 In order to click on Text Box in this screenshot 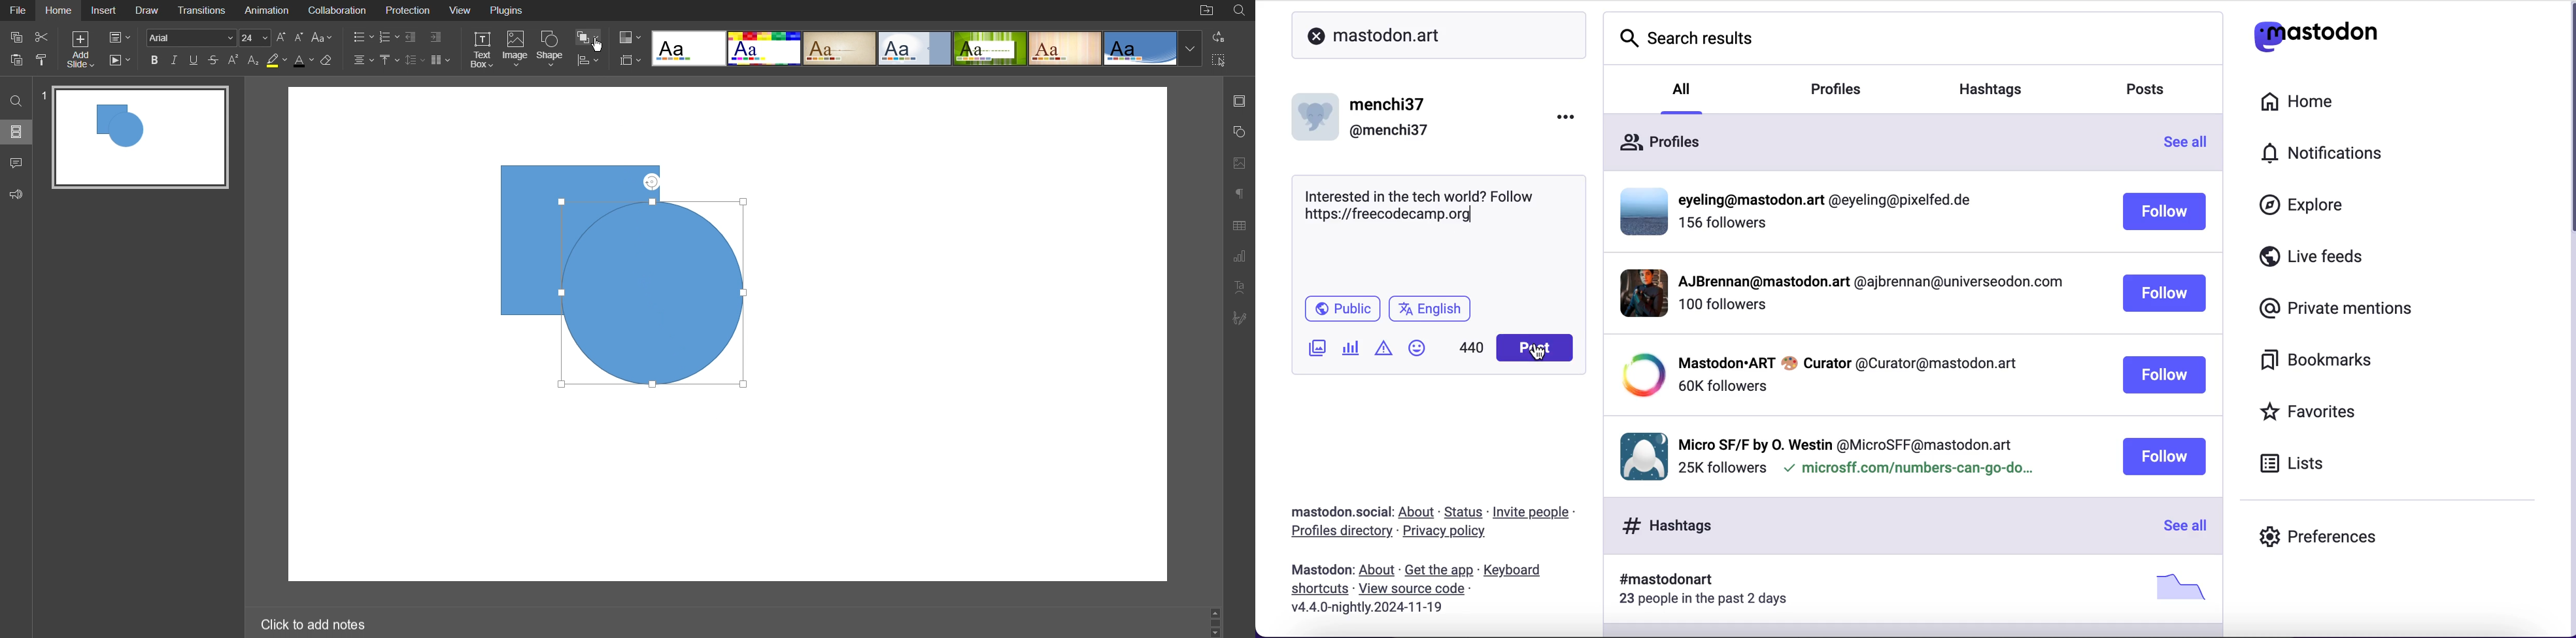, I will do `click(481, 50)`.